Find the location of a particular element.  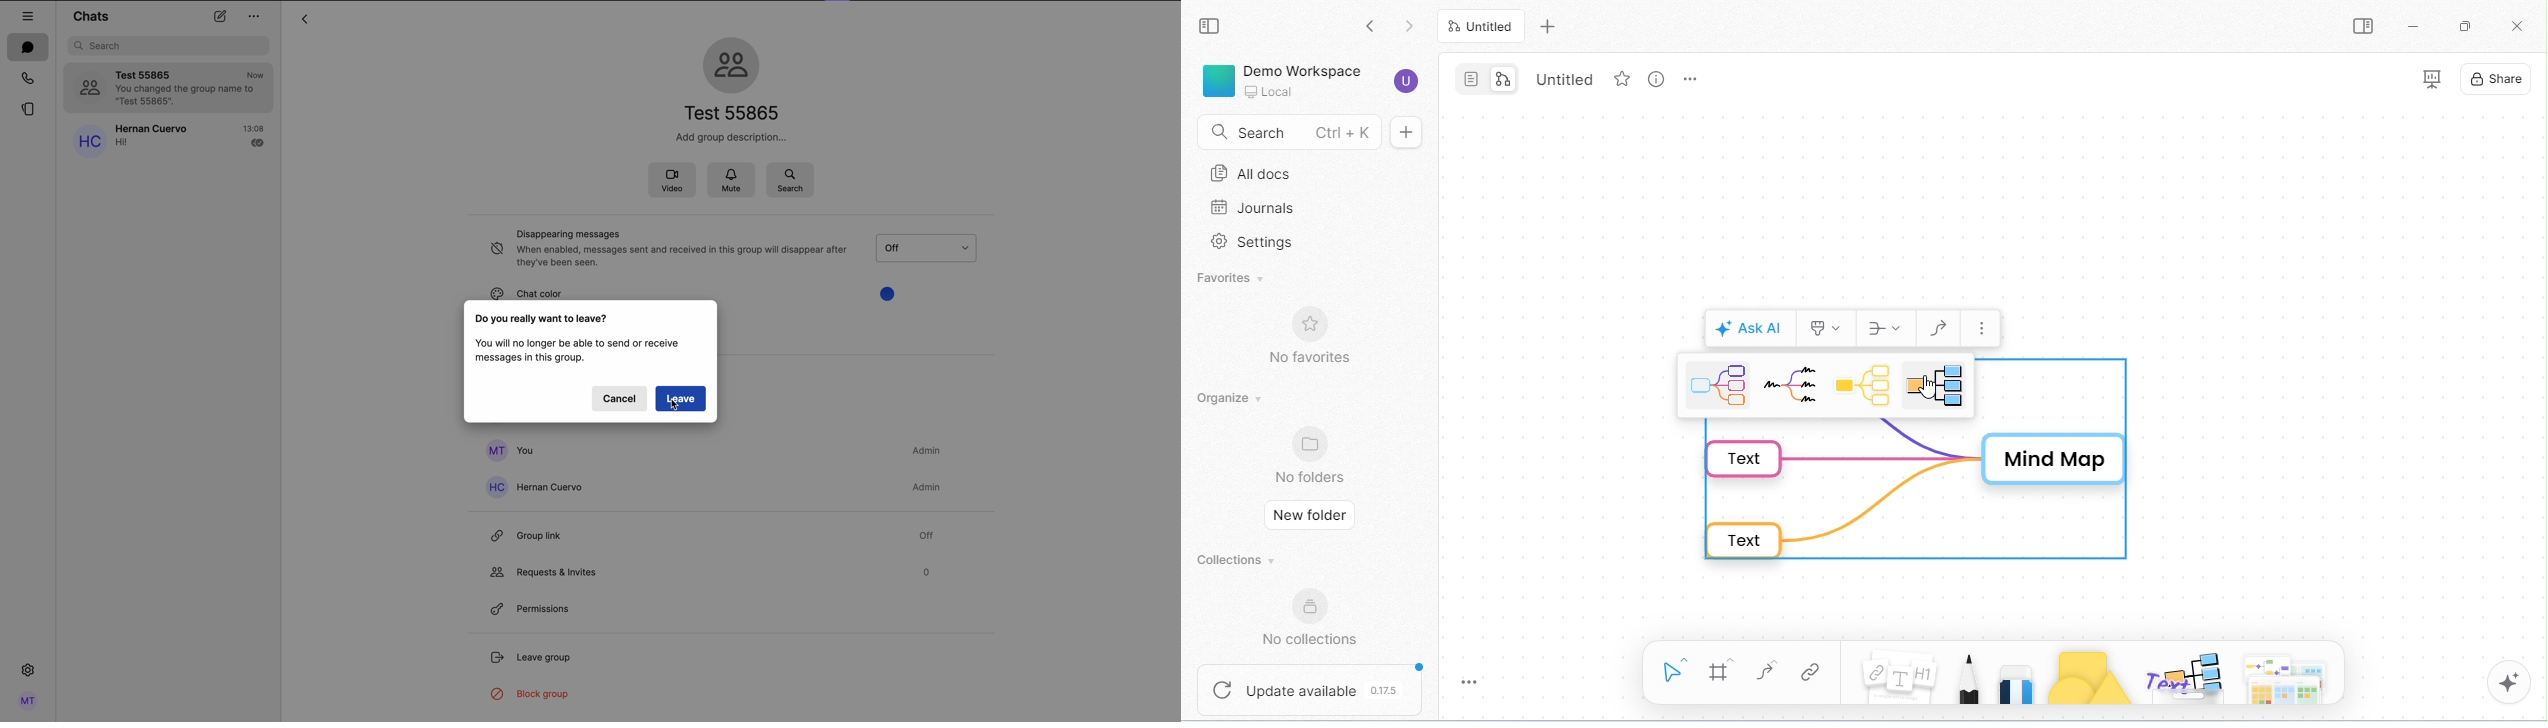

profile is located at coordinates (30, 701).